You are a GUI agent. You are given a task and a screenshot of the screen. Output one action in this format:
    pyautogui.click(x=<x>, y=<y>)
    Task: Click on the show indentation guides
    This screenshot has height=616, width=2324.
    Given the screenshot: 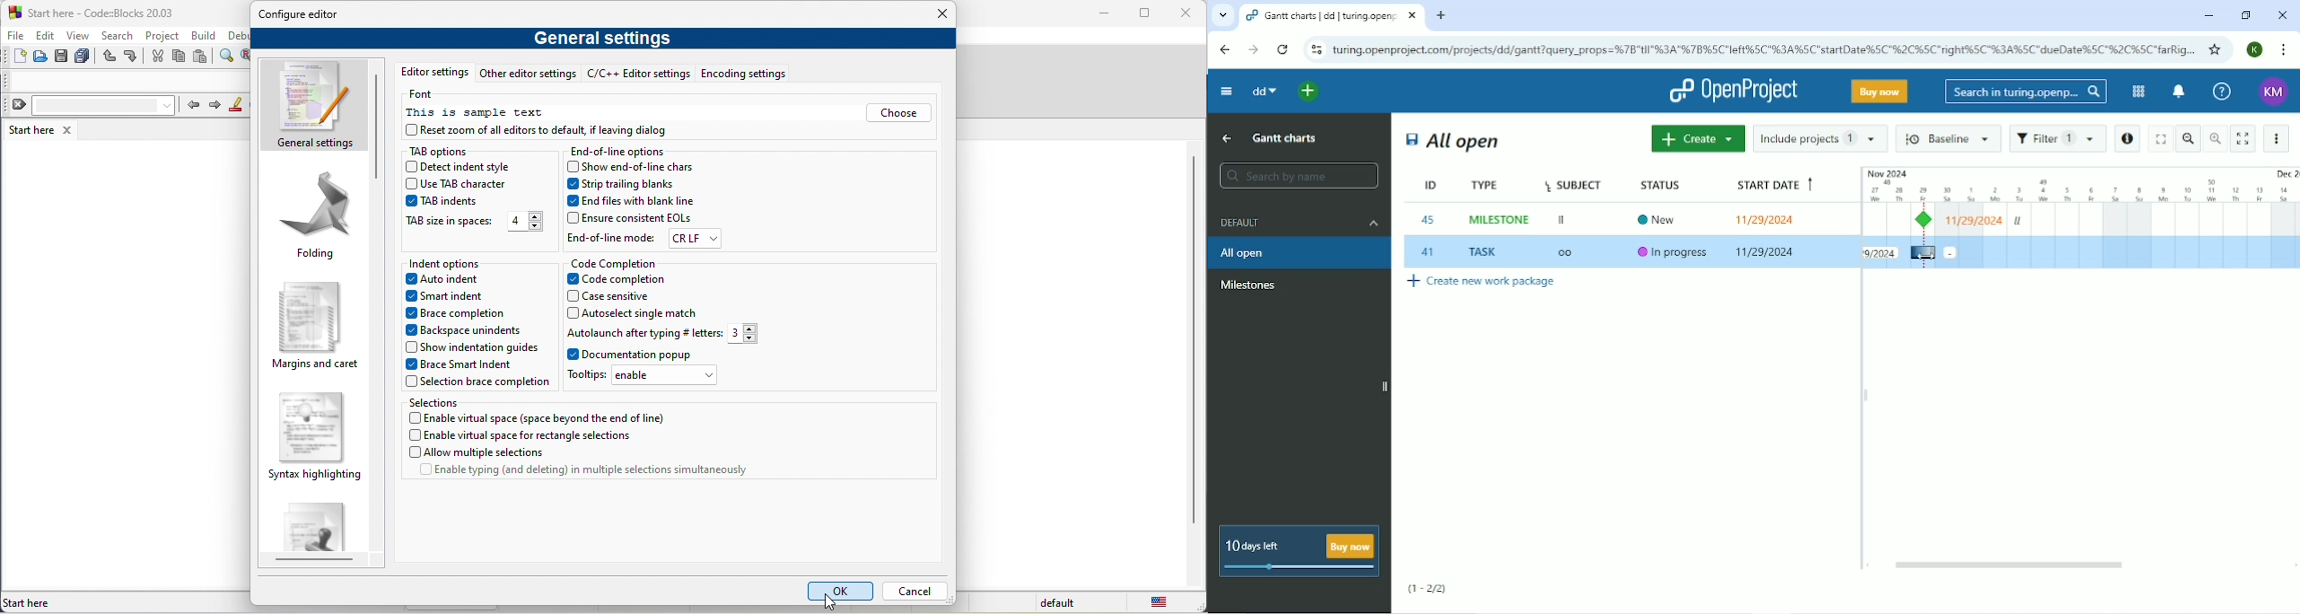 What is the action you would take?
    pyautogui.click(x=471, y=346)
    